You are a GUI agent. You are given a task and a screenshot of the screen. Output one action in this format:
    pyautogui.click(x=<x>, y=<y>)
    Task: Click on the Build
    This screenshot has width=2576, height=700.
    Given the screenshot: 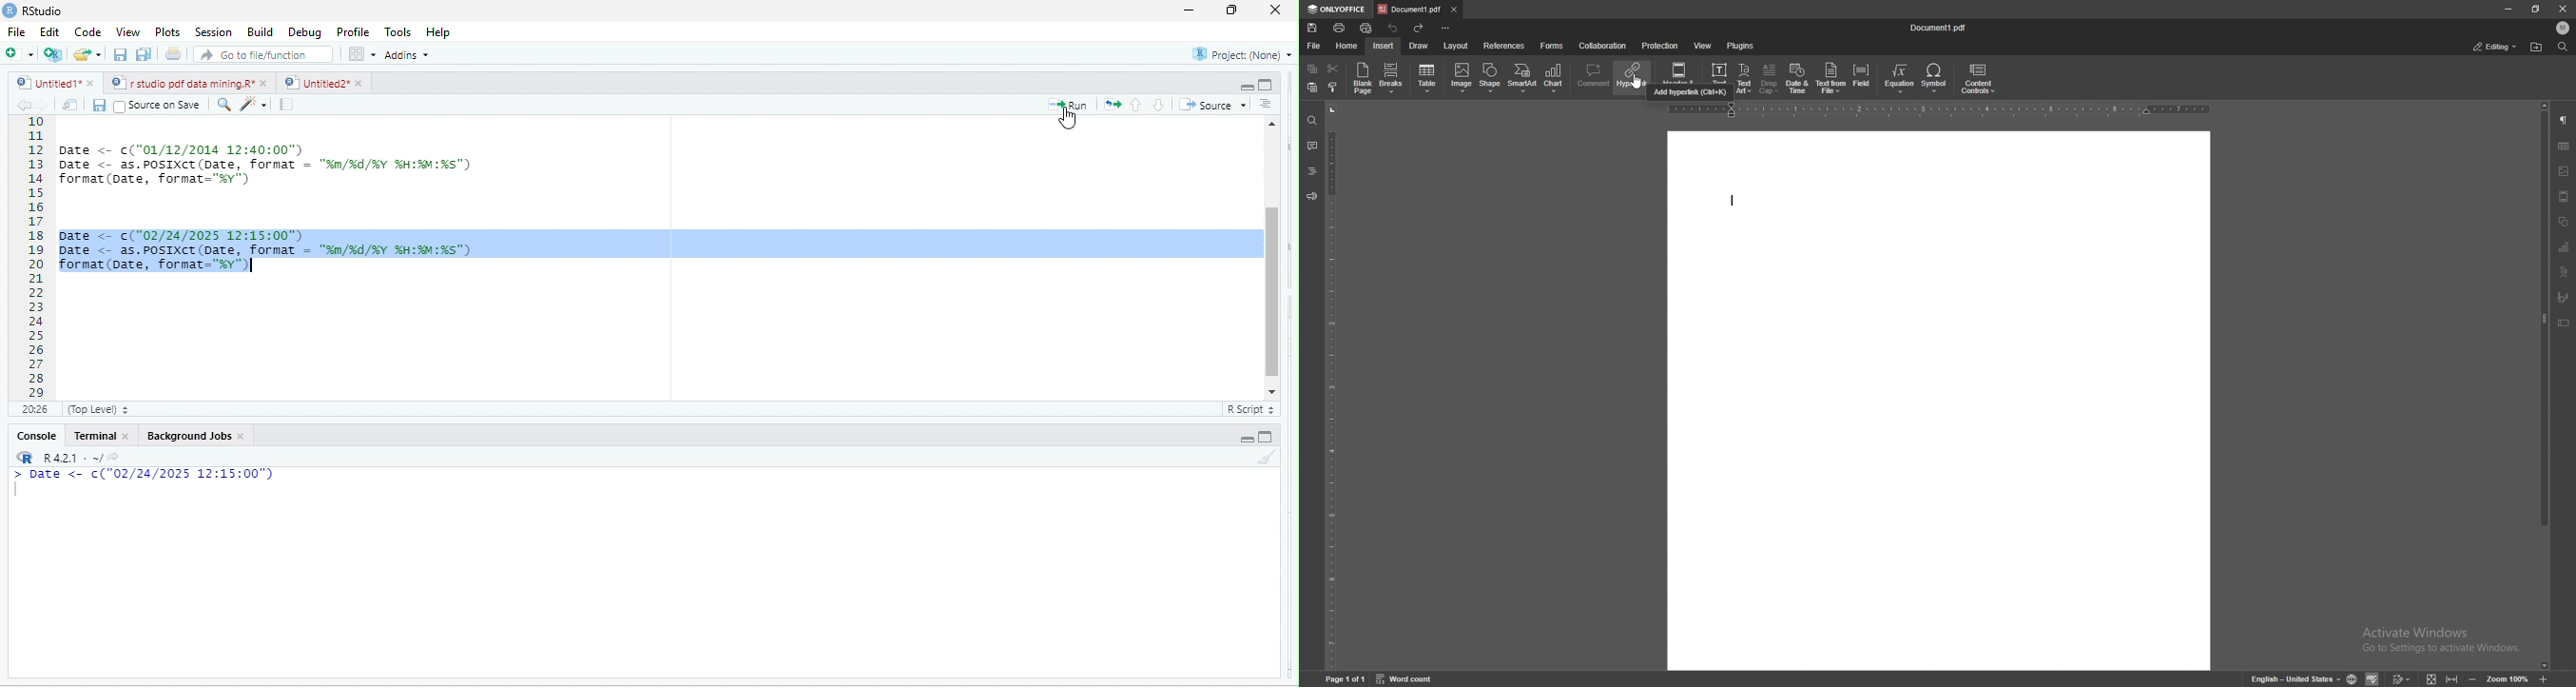 What is the action you would take?
    pyautogui.click(x=259, y=33)
    